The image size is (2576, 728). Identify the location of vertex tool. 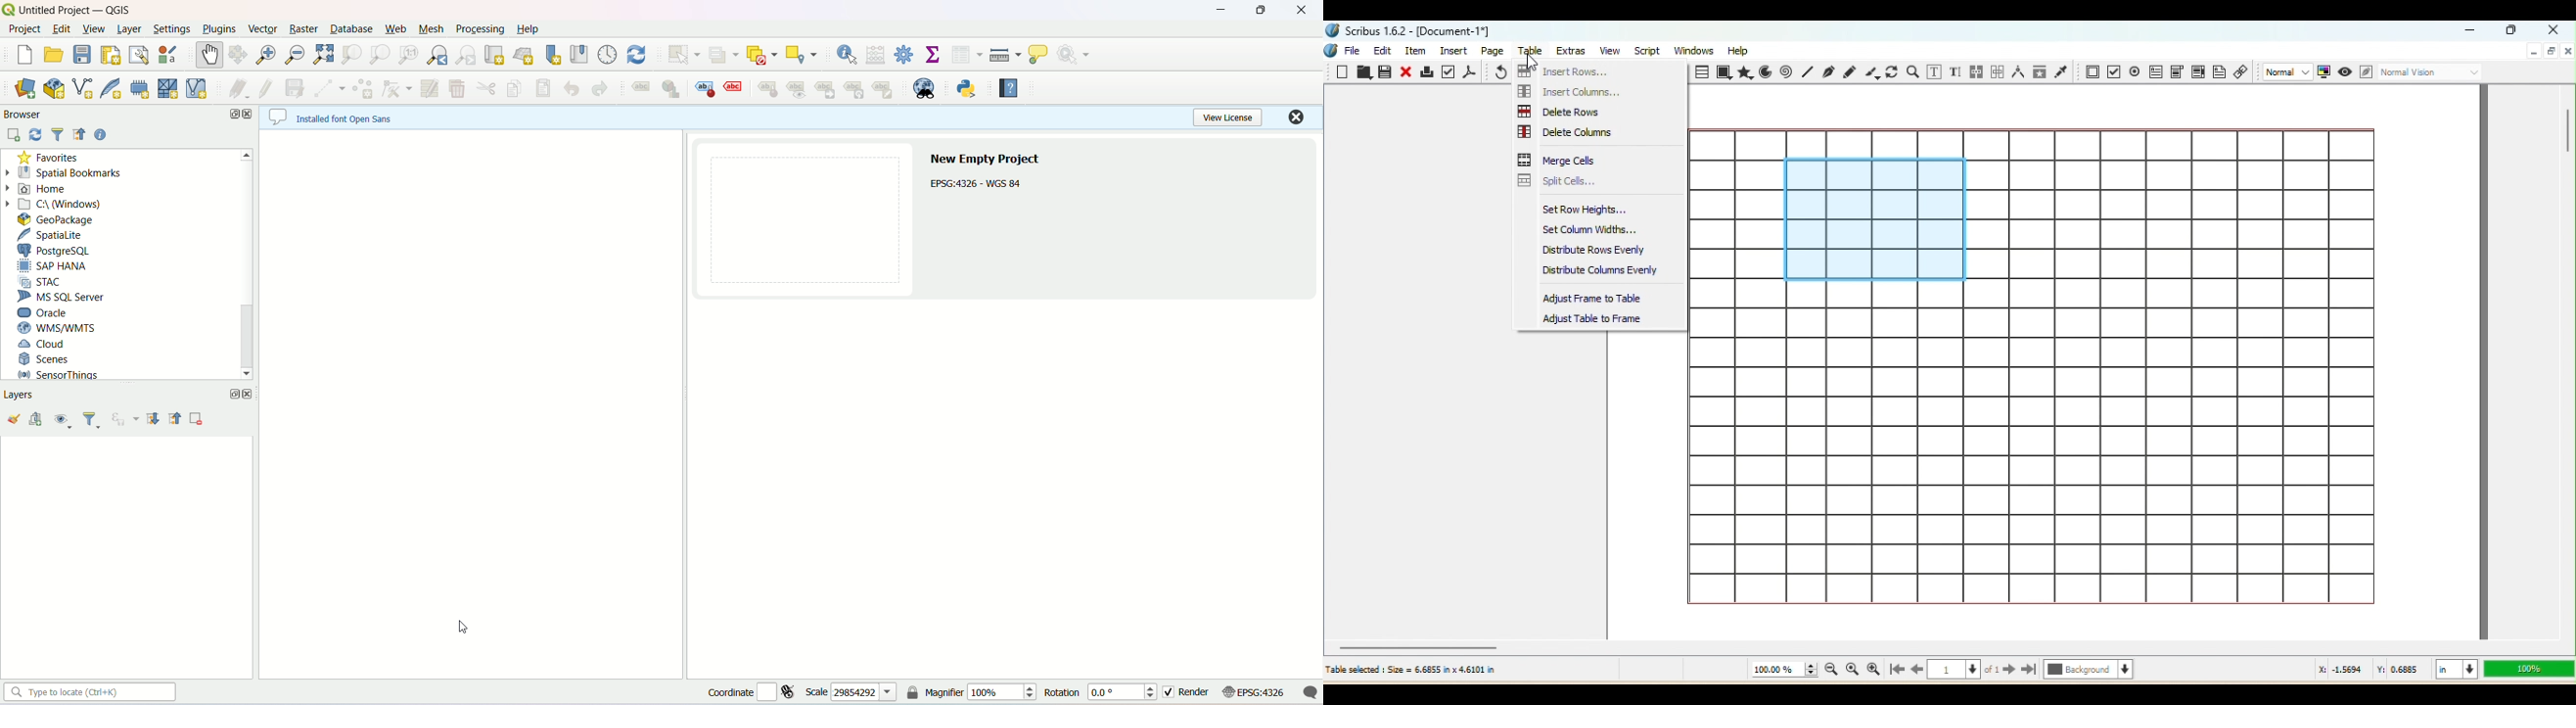
(396, 88).